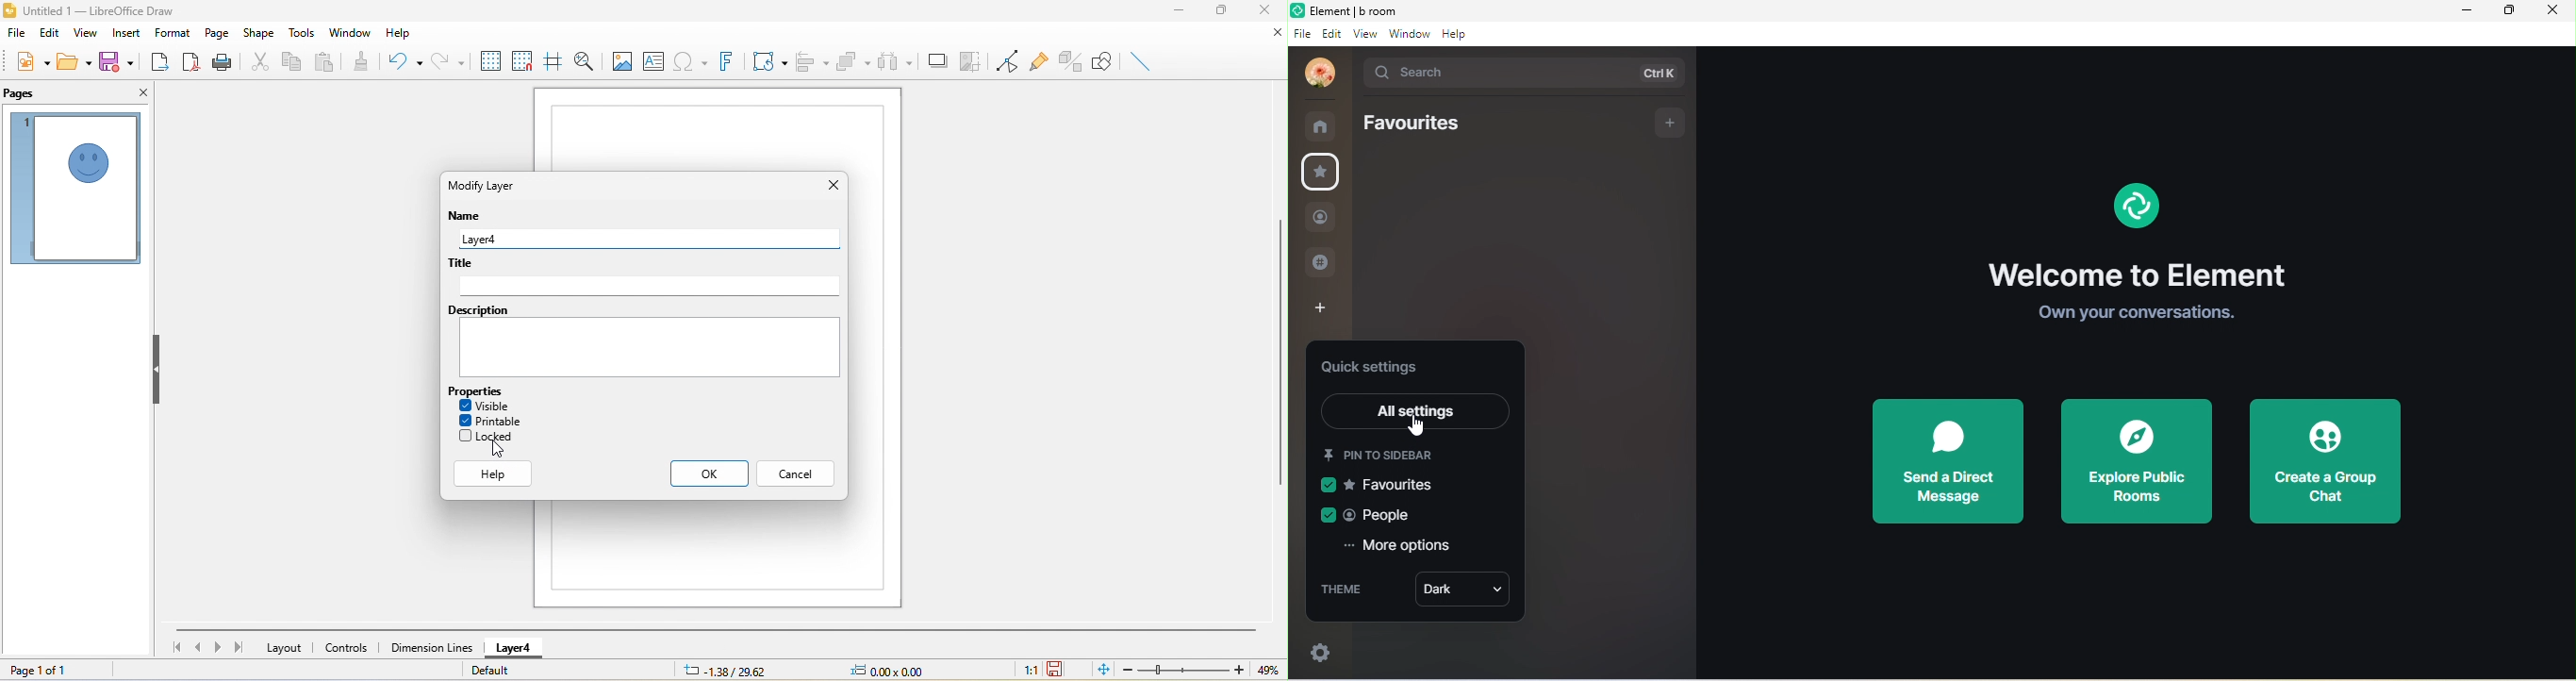 The width and height of the screenshot is (2576, 700). What do you see at coordinates (1411, 35) in the screenshot?
I see `window` at bounding box center [1411, 35].